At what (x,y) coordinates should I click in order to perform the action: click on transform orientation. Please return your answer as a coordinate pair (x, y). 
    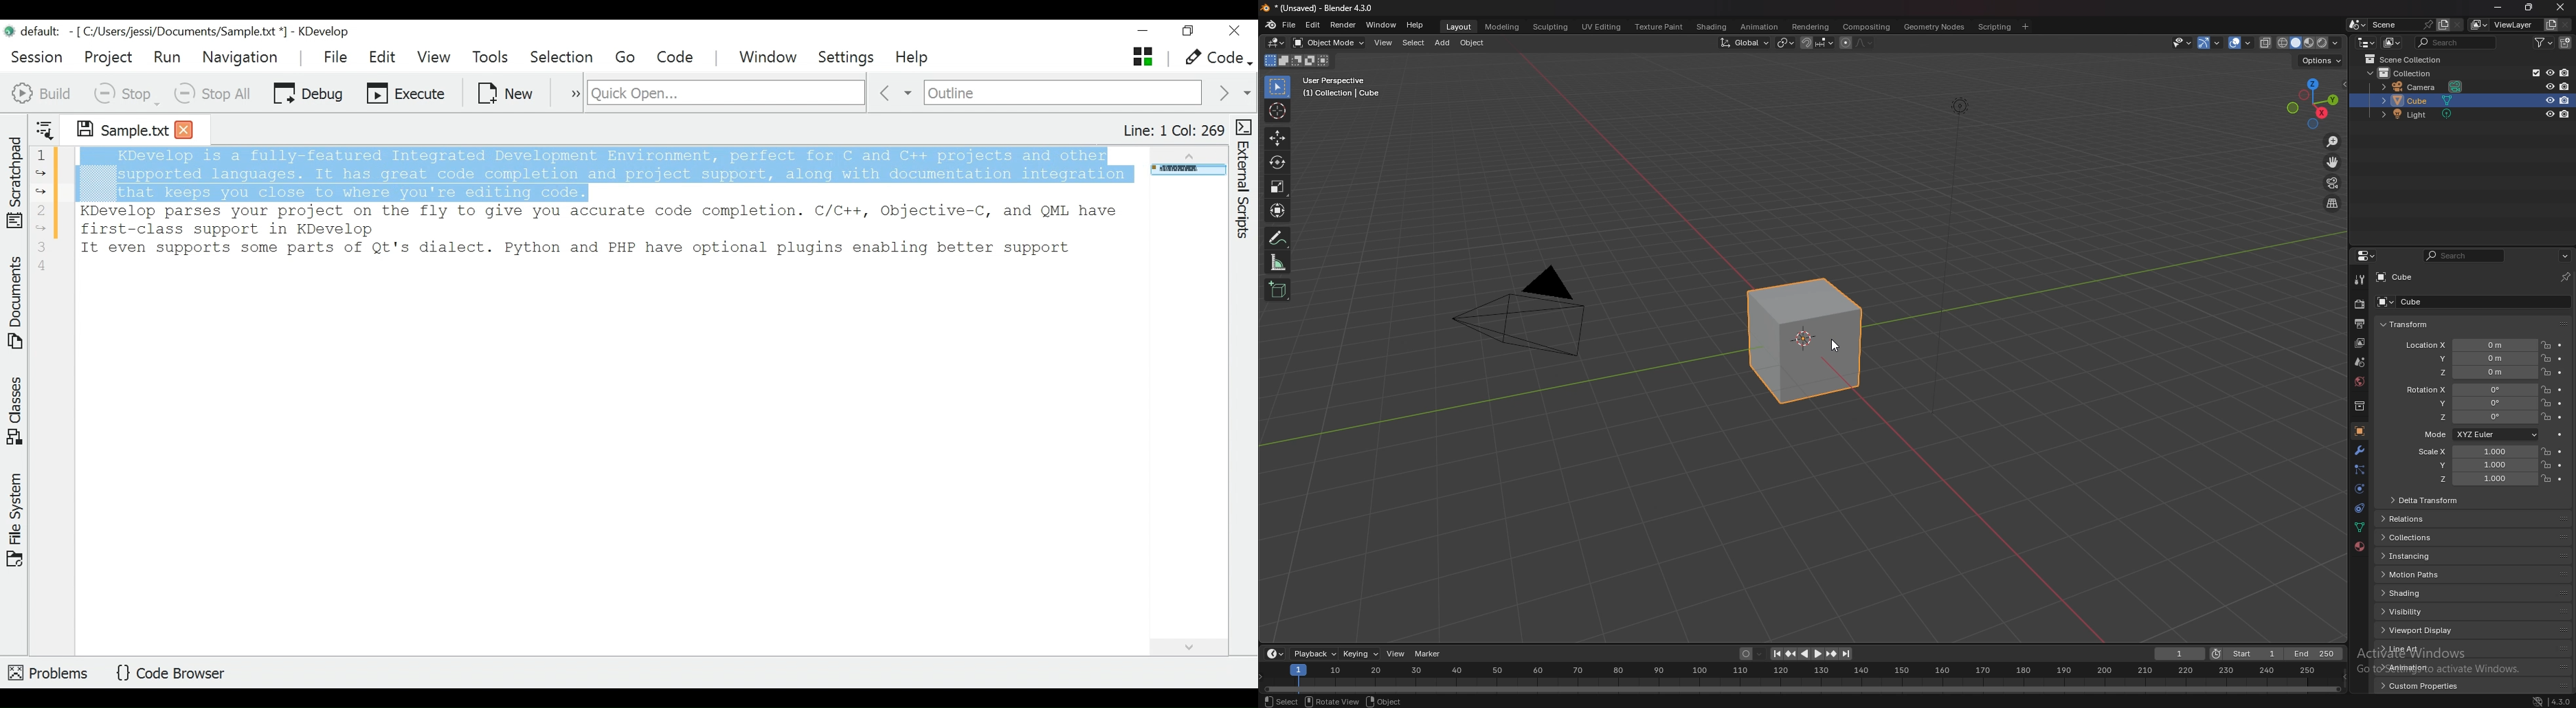
    Looking at the image, I should click on (1744, 43).